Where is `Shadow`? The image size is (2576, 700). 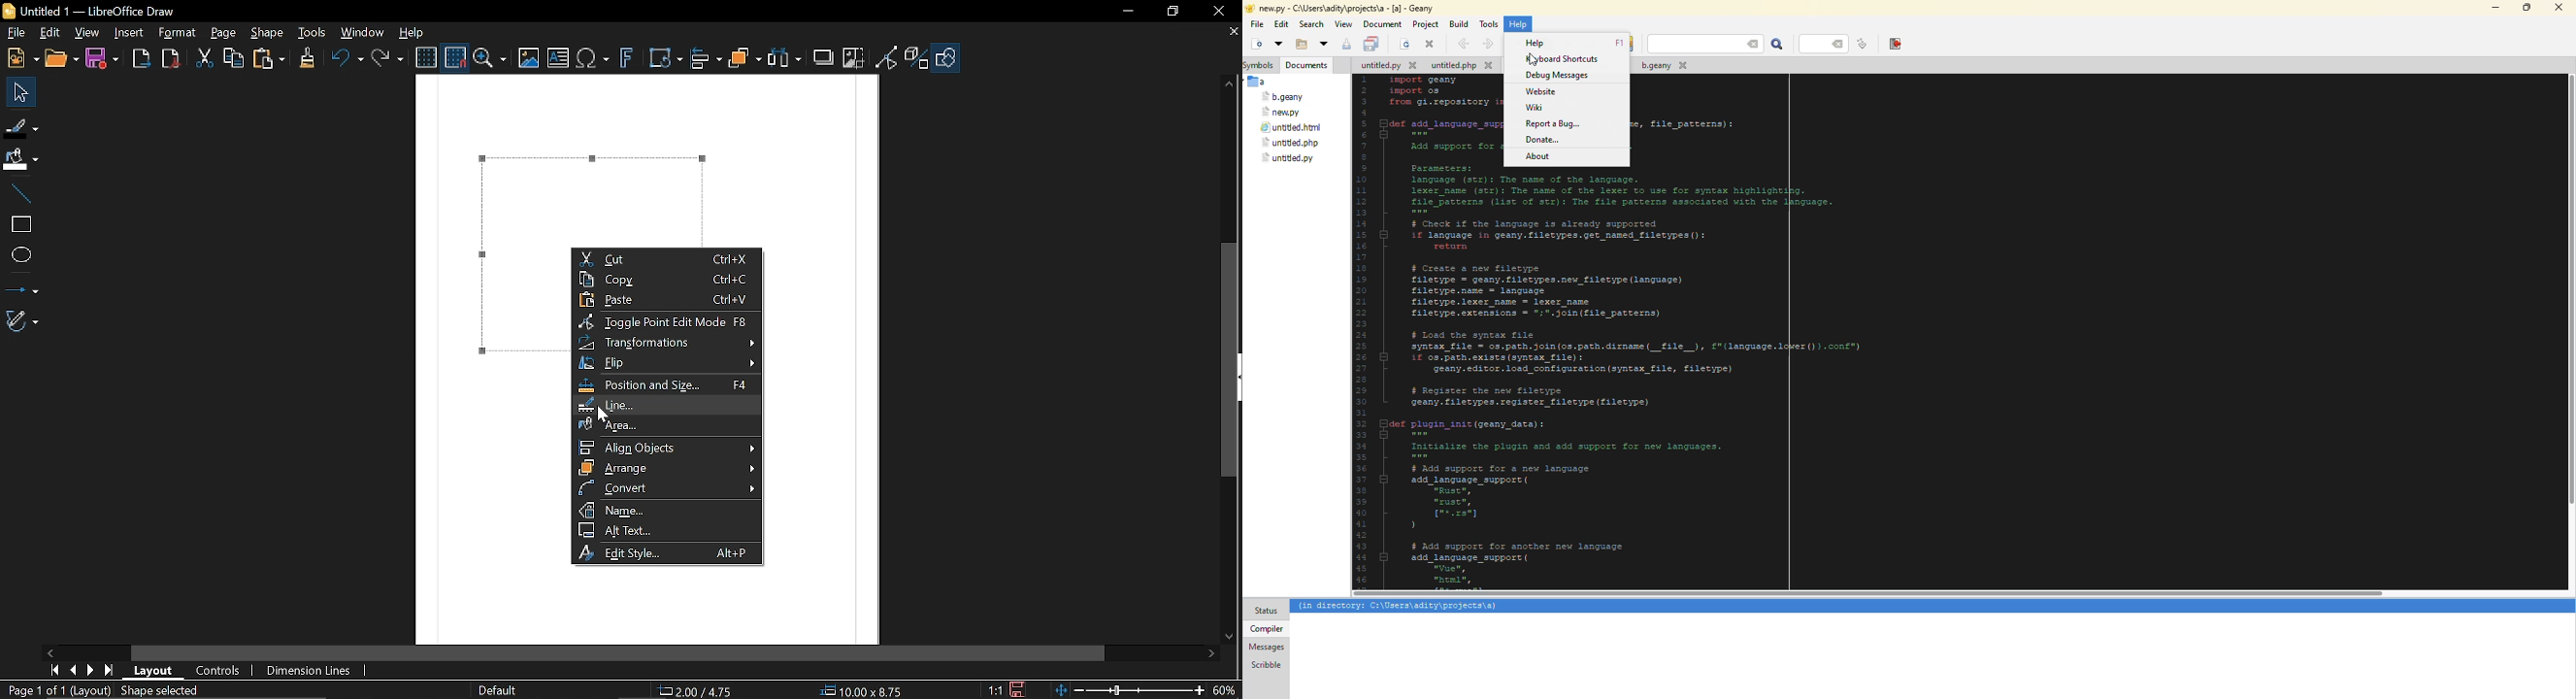
Shadow is located at coordinates (823, 57).